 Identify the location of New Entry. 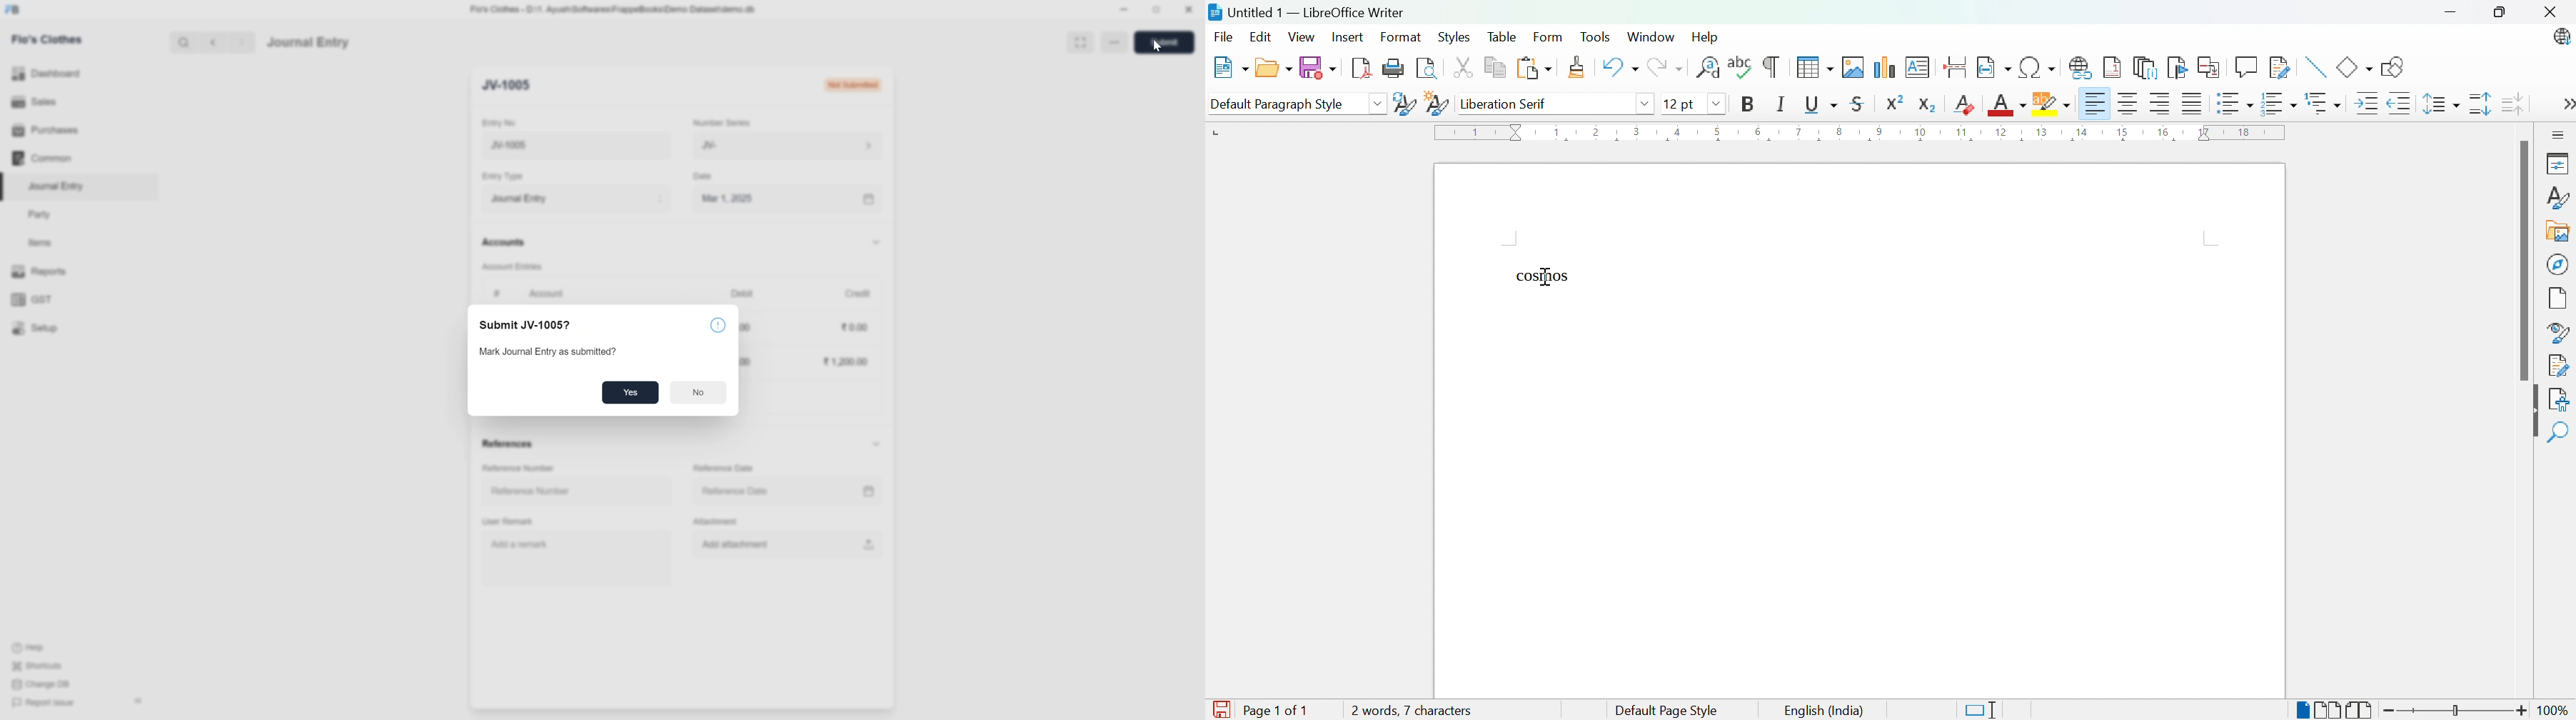
(513, 84).